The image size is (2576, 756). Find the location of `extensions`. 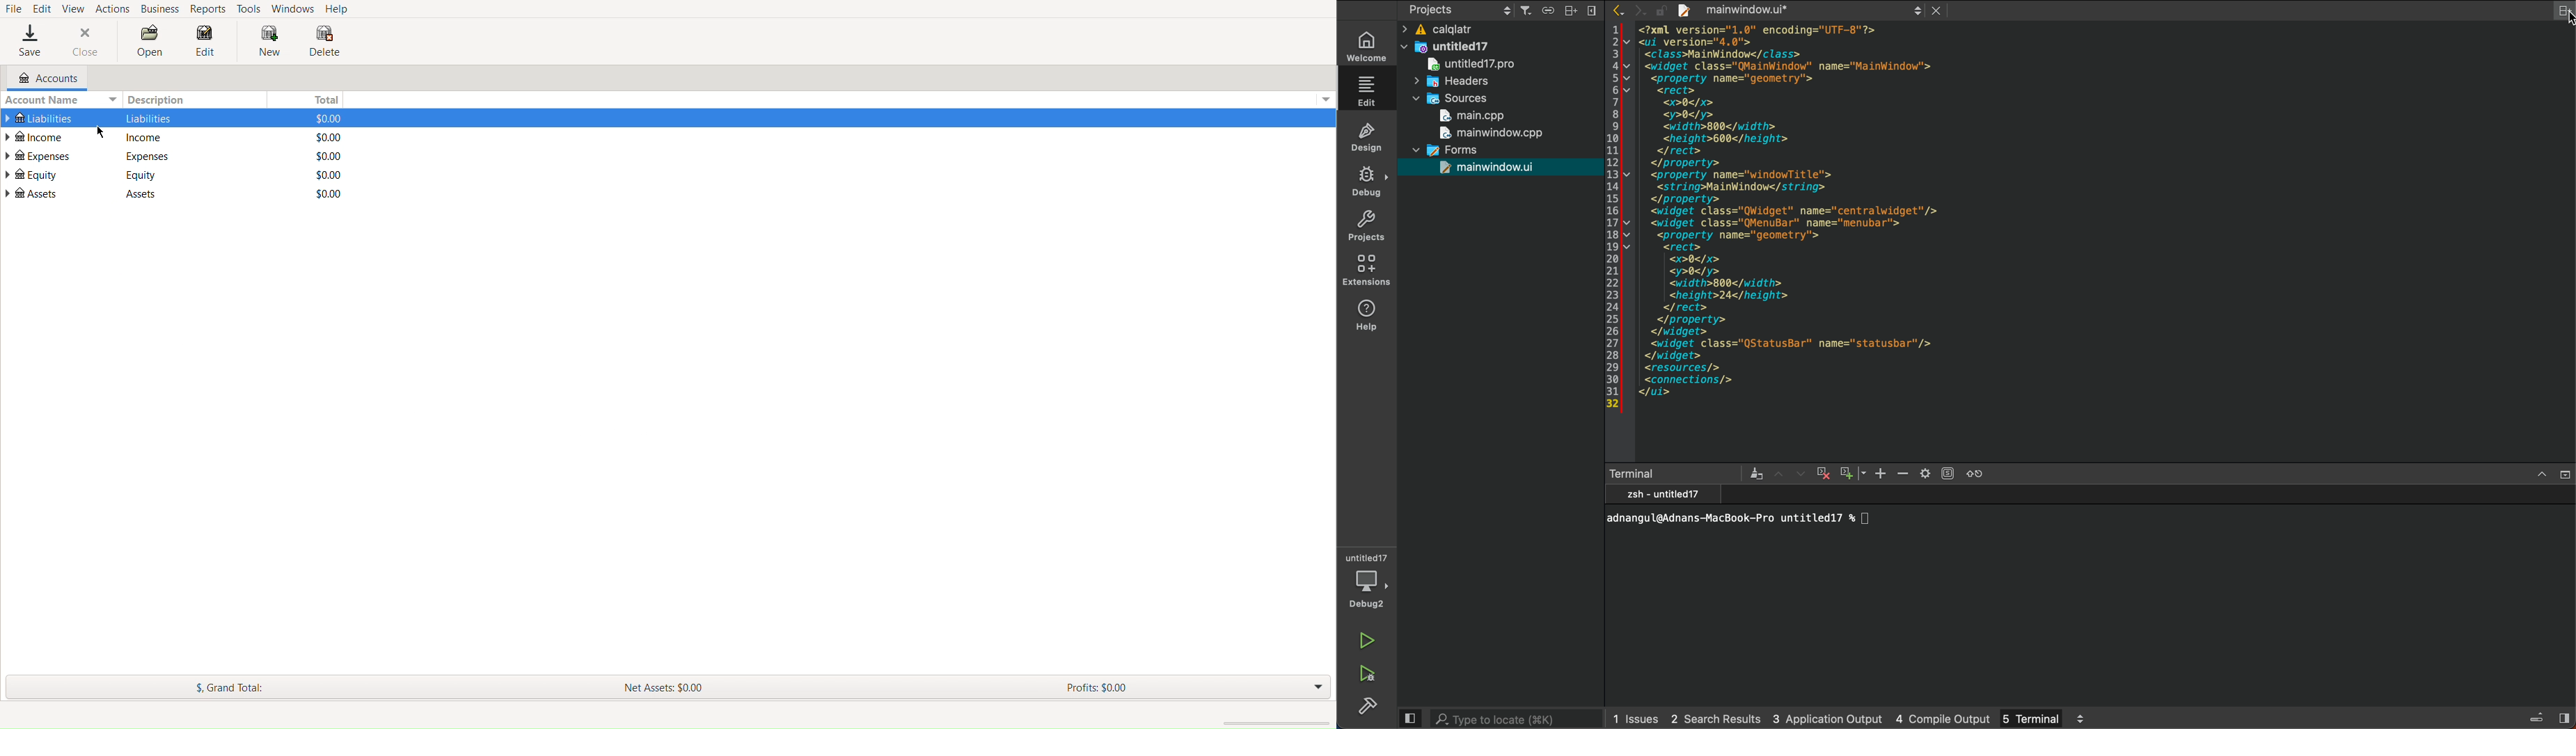

extensions is located at coordinates (1369, 272).